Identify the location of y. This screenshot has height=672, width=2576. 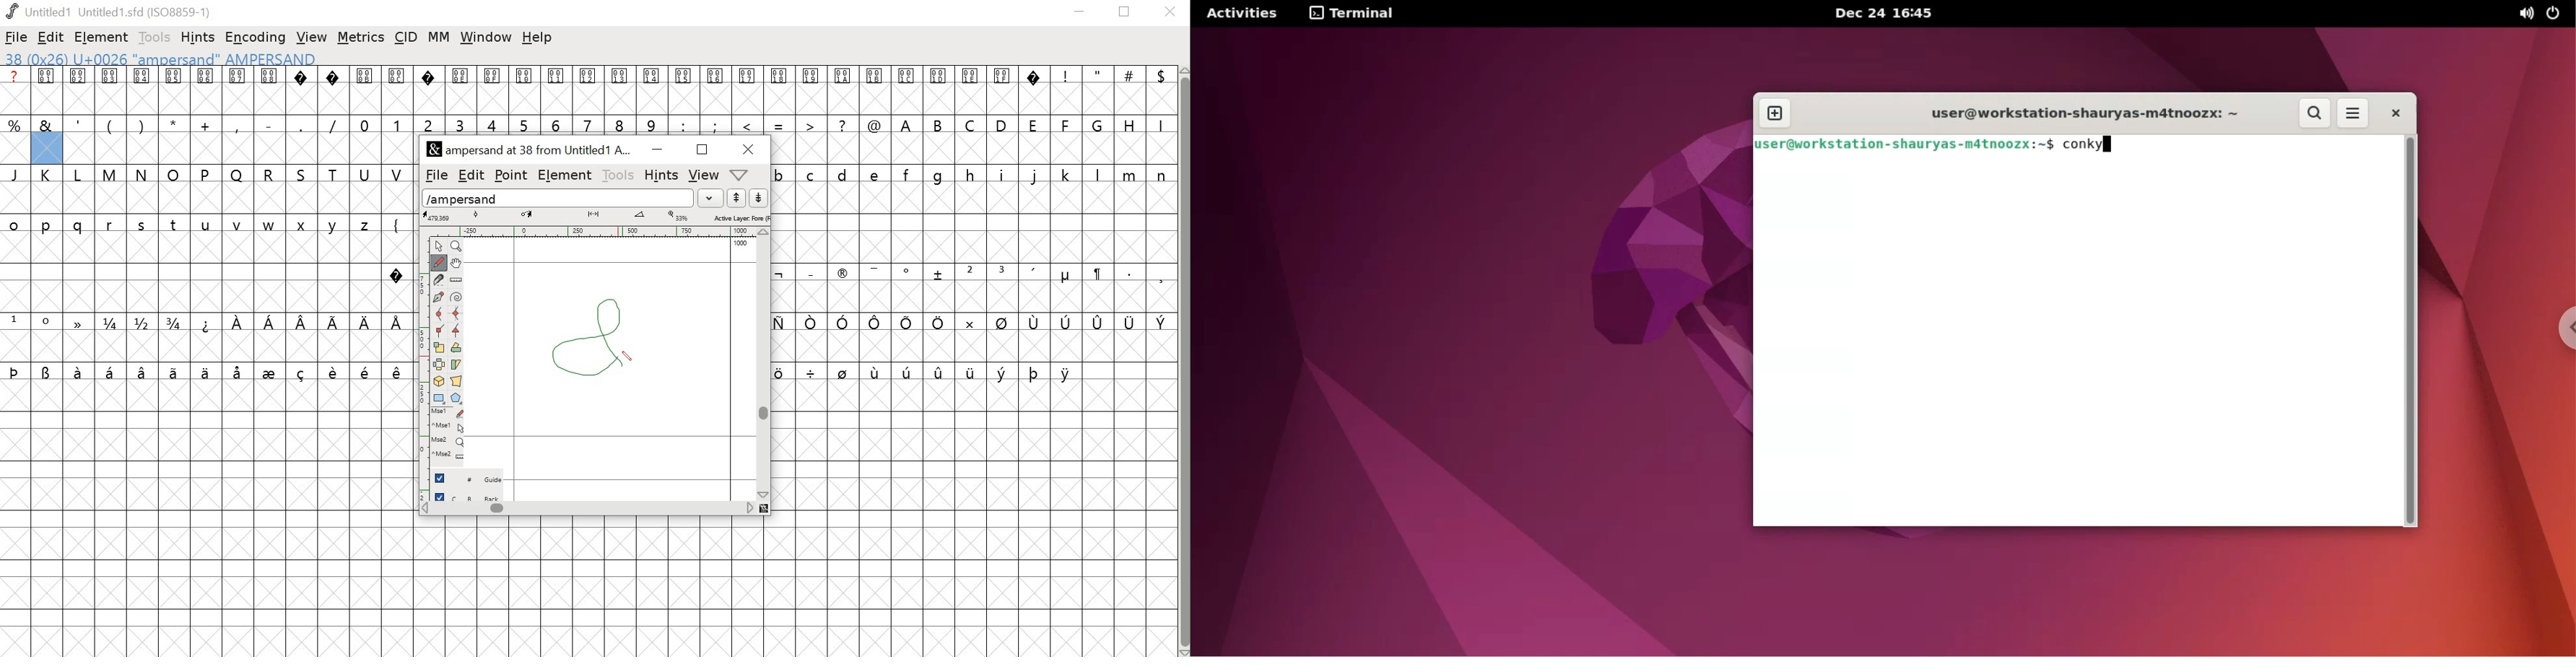
(336, 225).